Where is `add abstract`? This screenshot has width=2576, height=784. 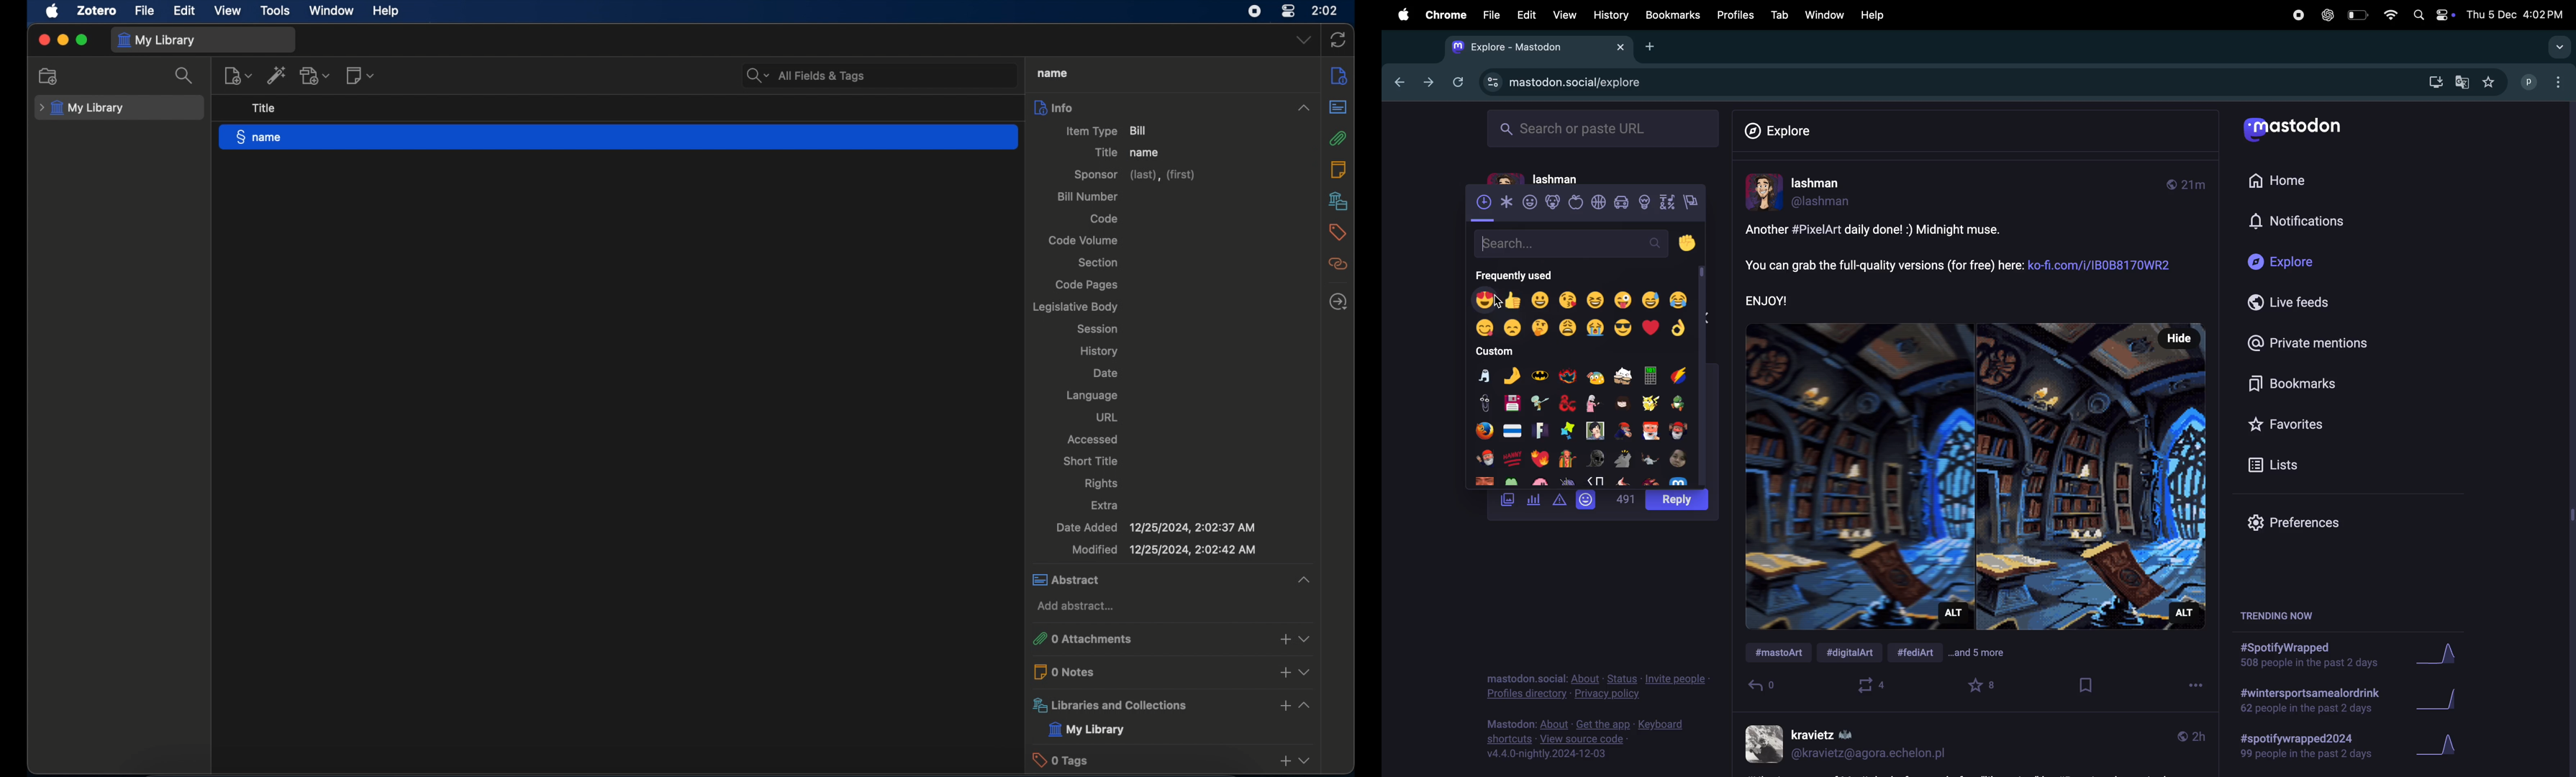 add abstract is located at coordinates (1075, 606).